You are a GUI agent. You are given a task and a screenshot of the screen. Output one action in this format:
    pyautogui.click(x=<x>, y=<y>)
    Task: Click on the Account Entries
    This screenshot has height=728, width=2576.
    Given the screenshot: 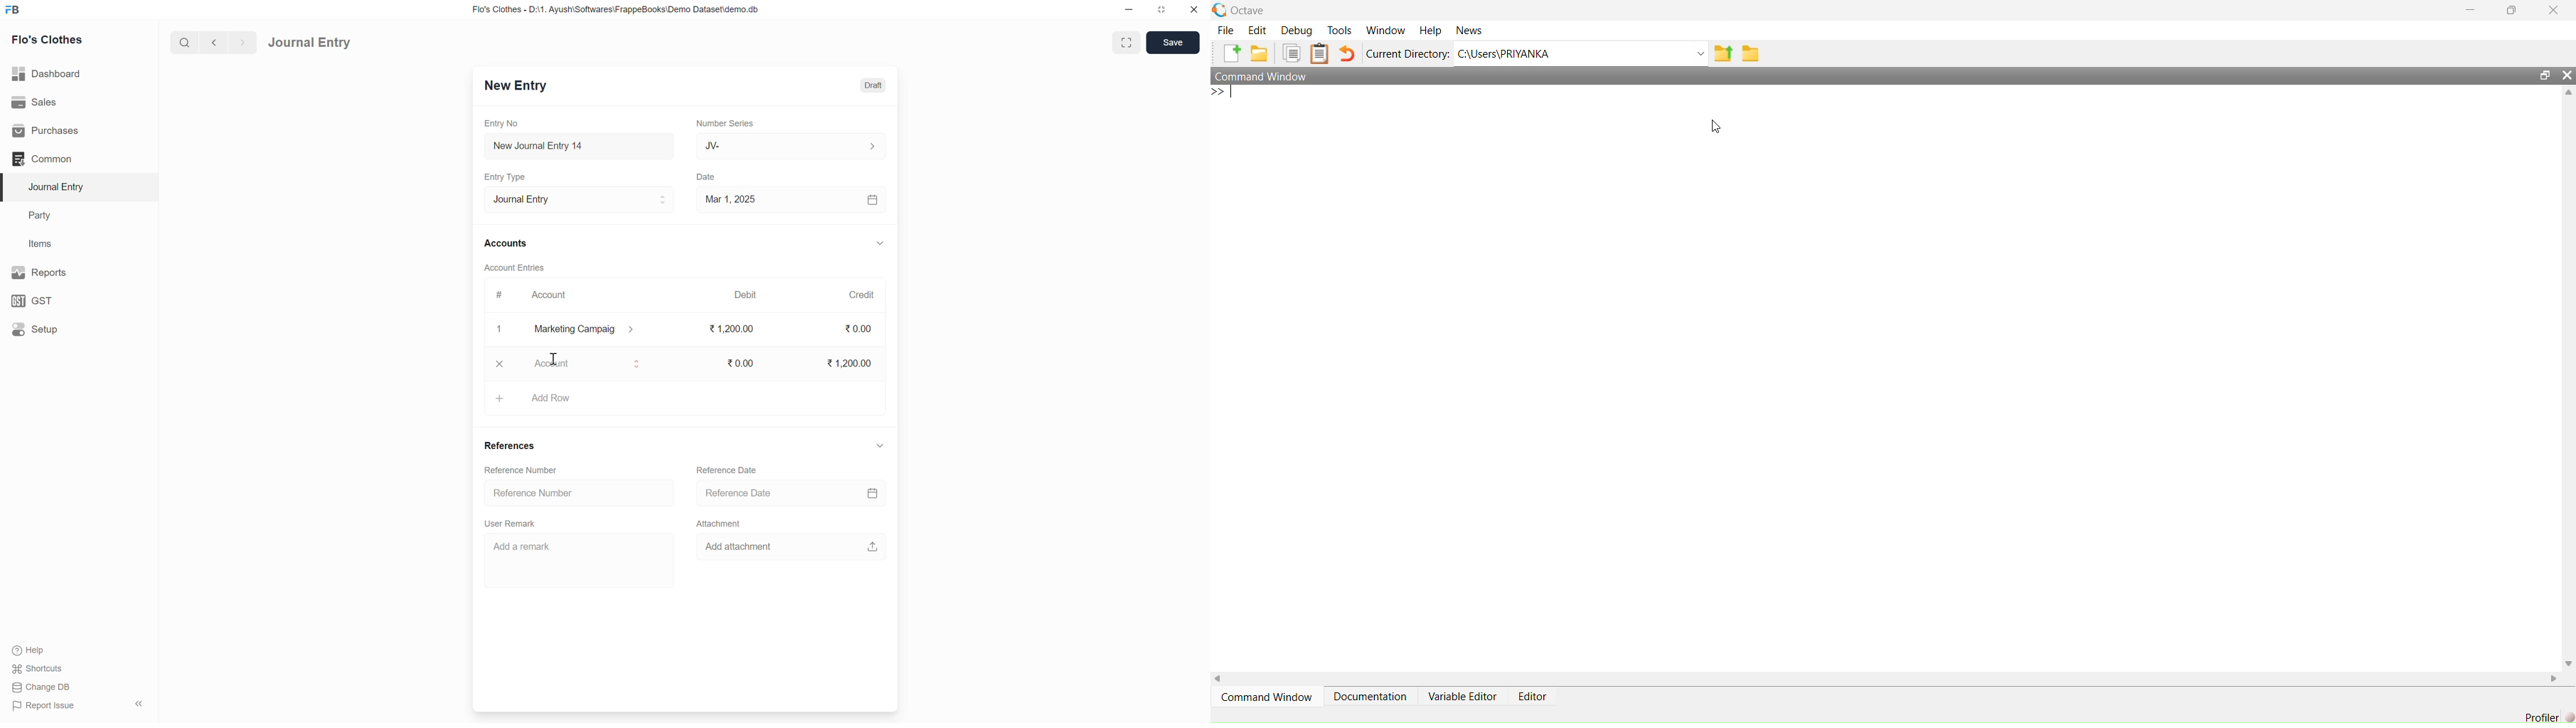 What is the action you would take?
    pyautogui.click(x=515, y=266)
    